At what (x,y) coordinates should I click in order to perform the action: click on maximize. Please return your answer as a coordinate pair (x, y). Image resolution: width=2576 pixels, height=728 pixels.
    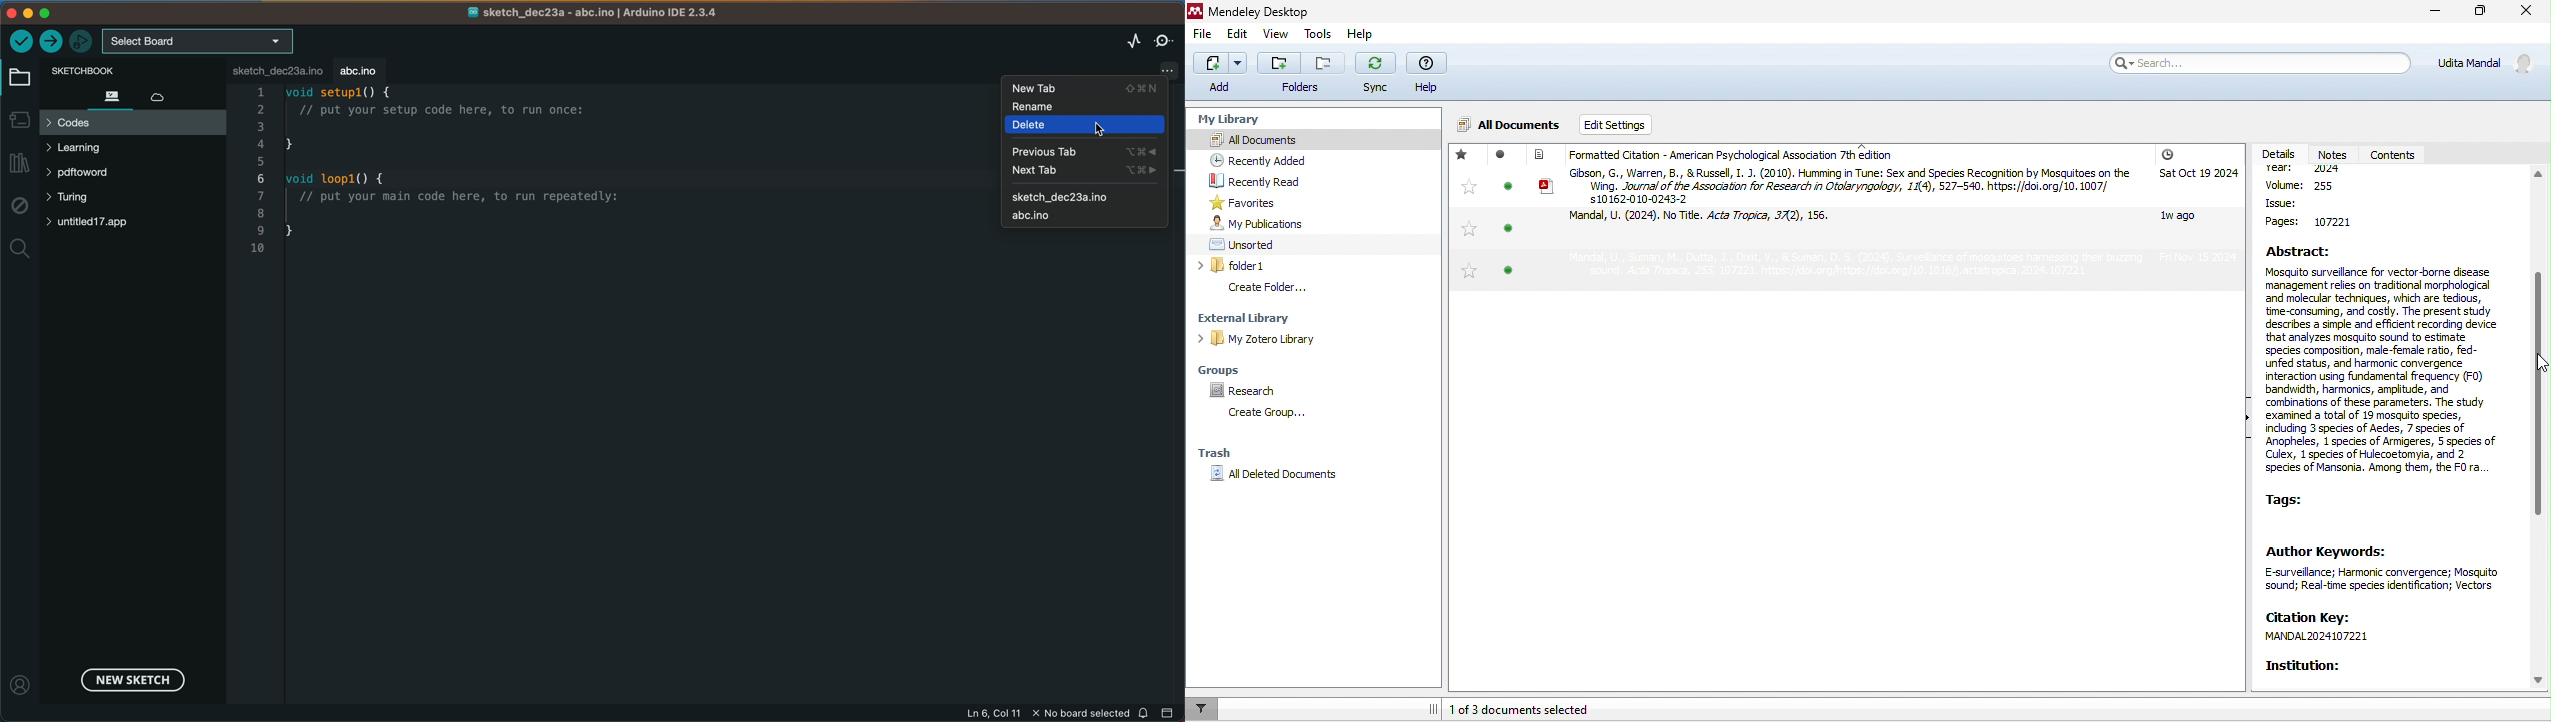
    Looking at the image, I should click on (2476, 14).